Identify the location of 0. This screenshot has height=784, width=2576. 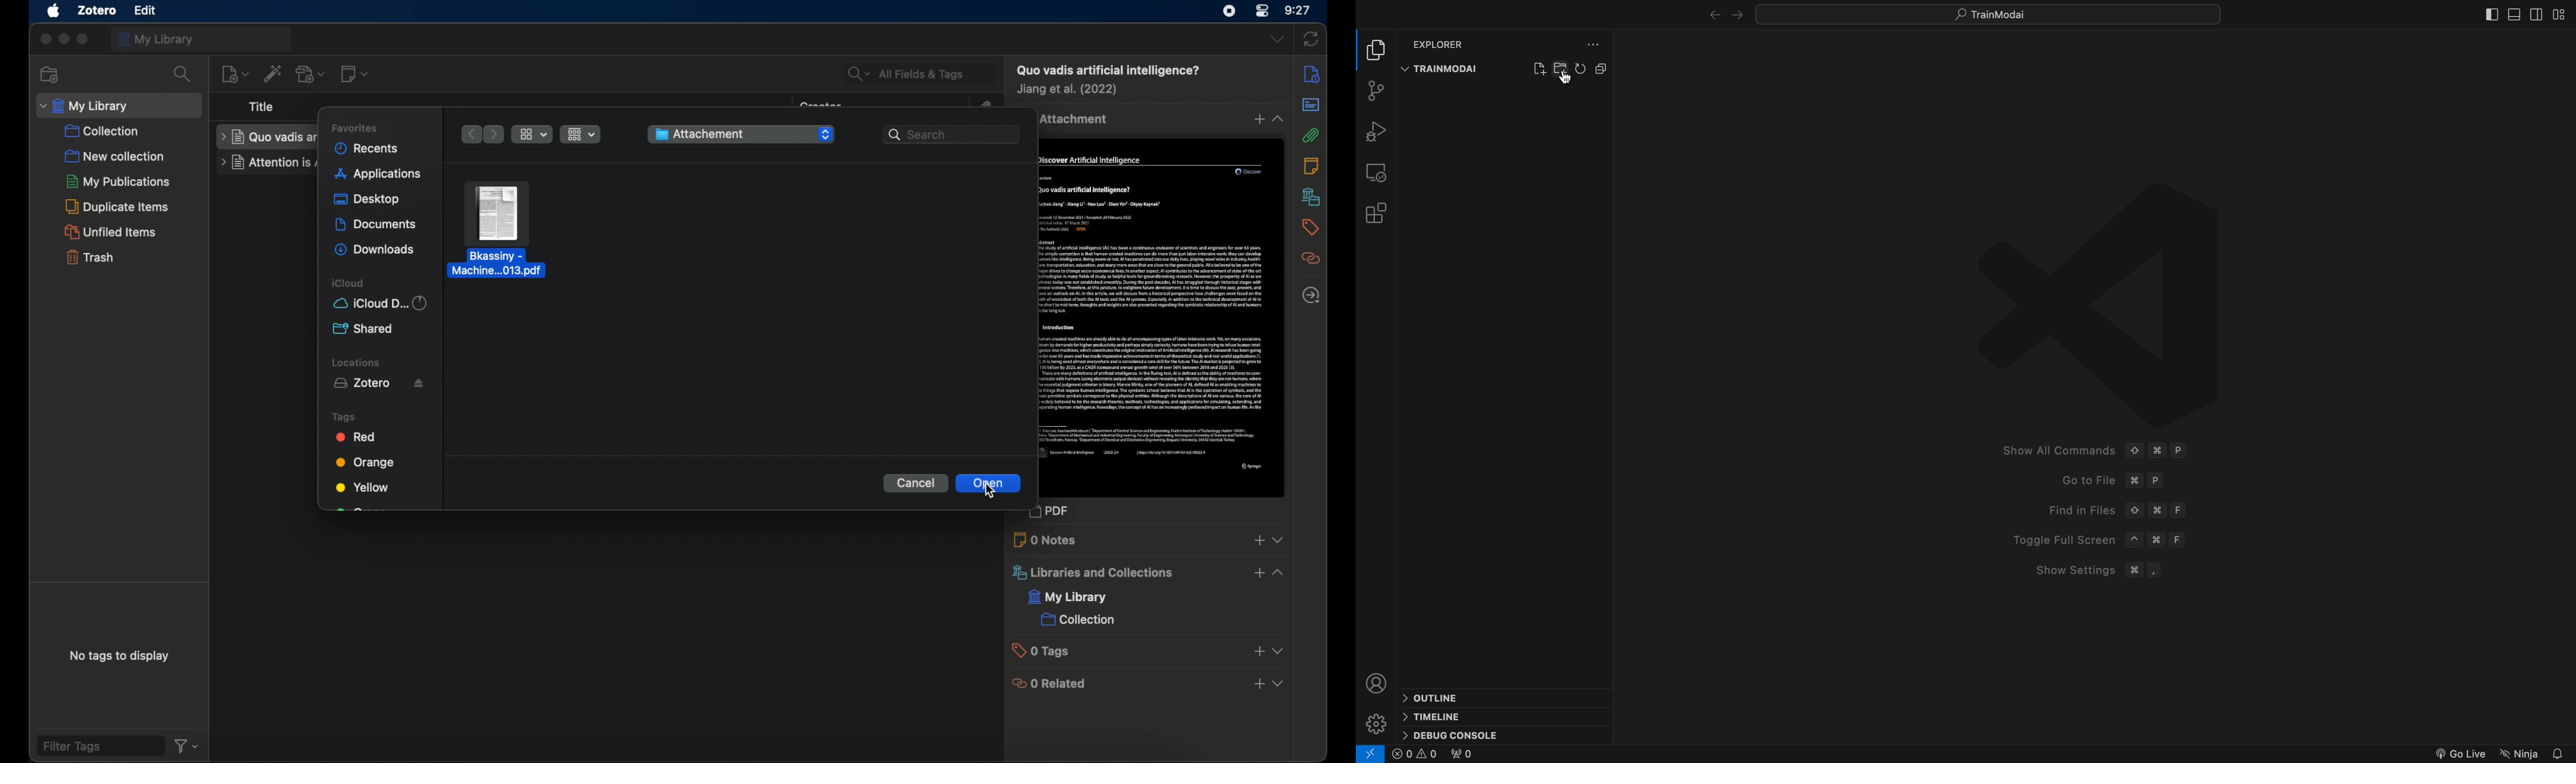
(1460, 754).